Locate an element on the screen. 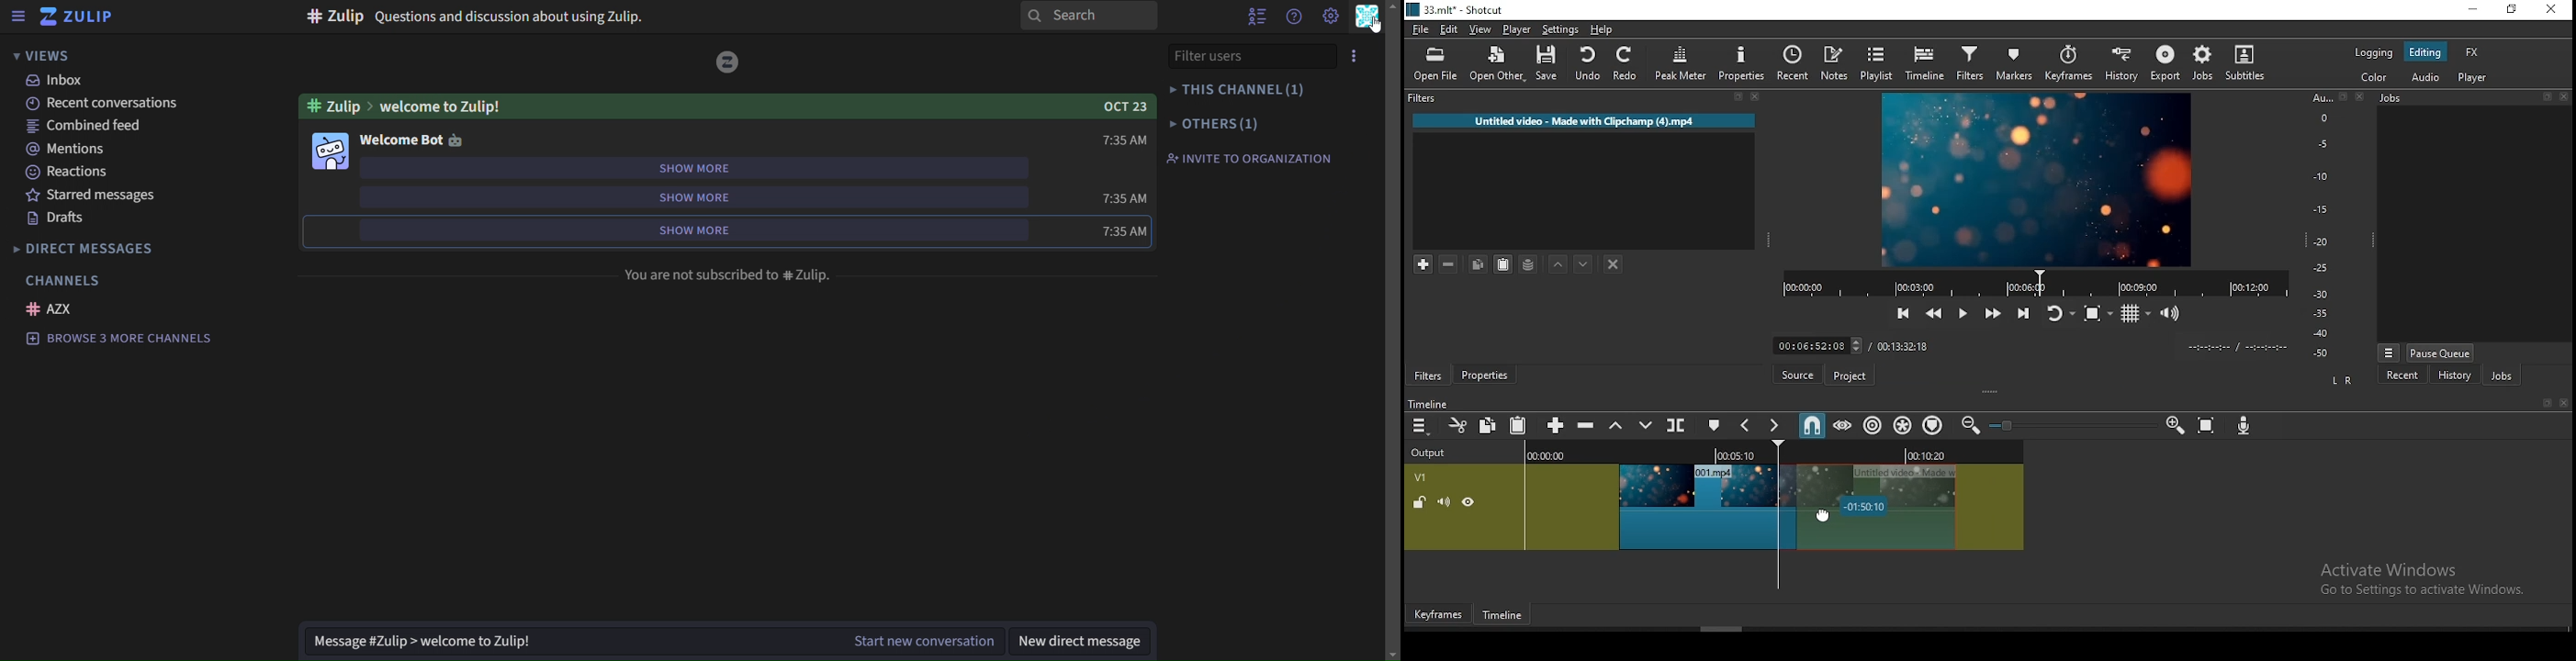 The width and height of the screenshot is (2576, 672). book mark is located at coordinates (2544, 404).